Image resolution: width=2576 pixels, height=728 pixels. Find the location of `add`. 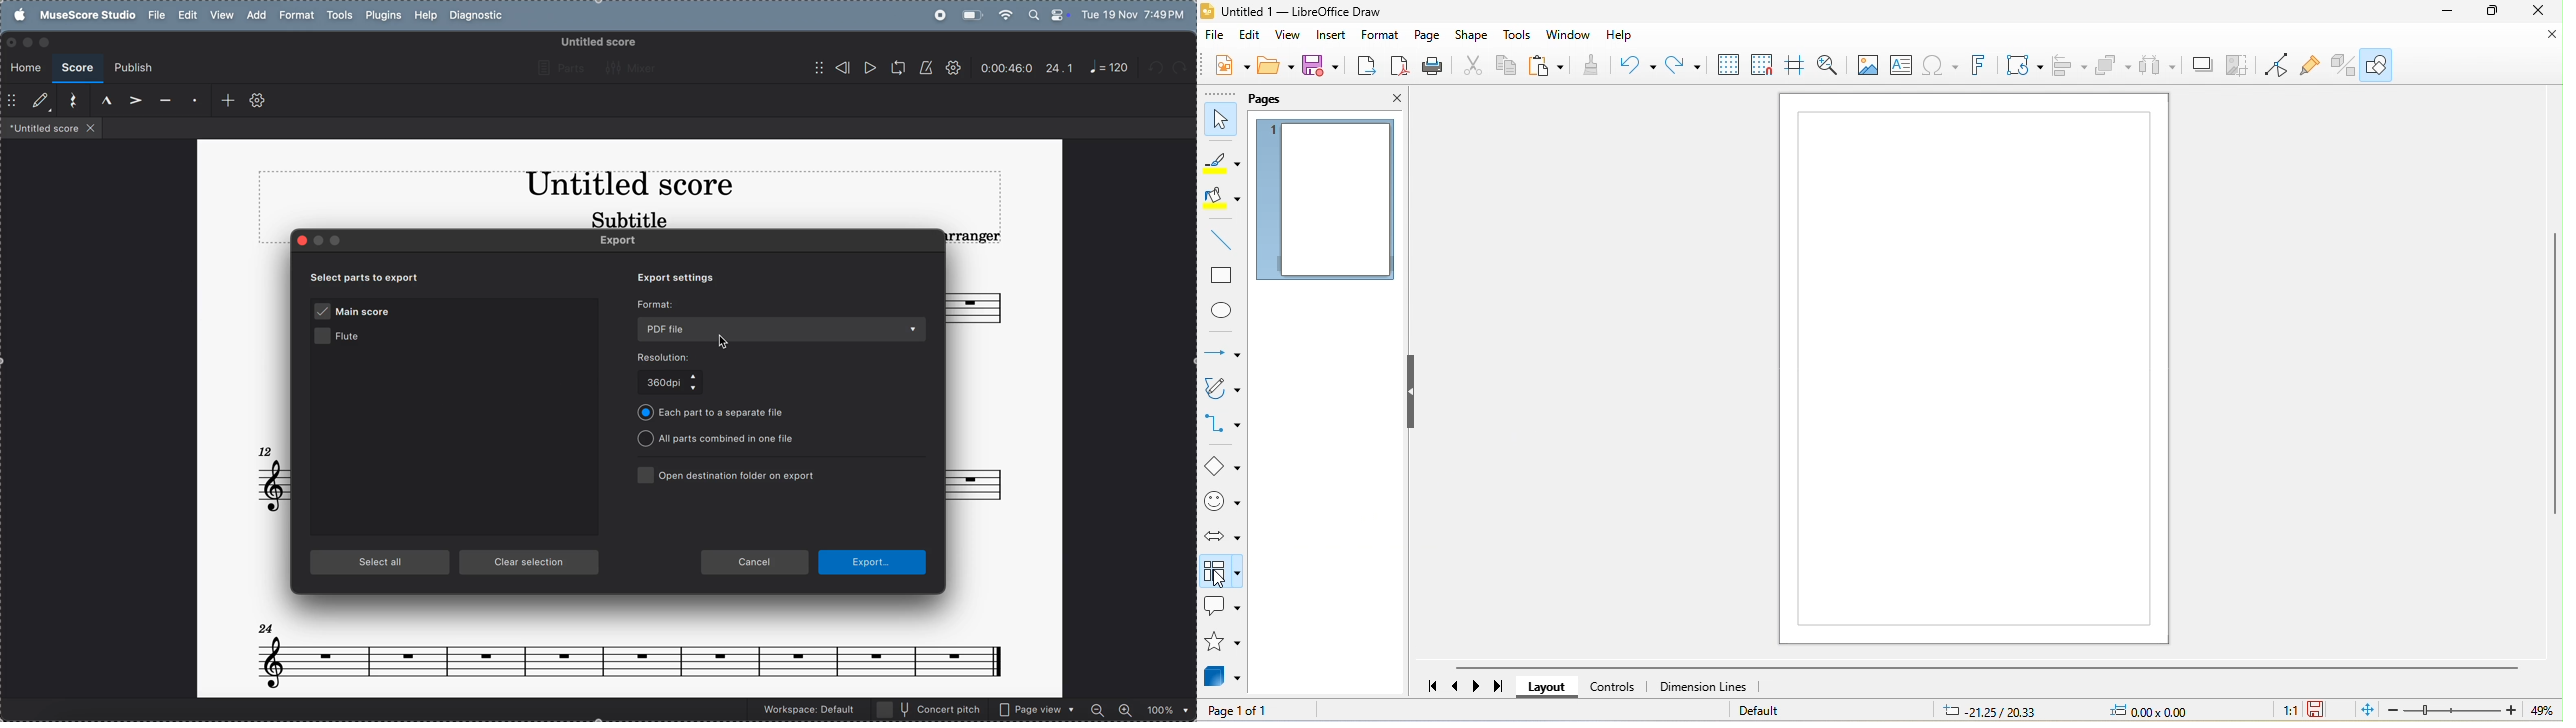

add is located at coordinates (255, 14).